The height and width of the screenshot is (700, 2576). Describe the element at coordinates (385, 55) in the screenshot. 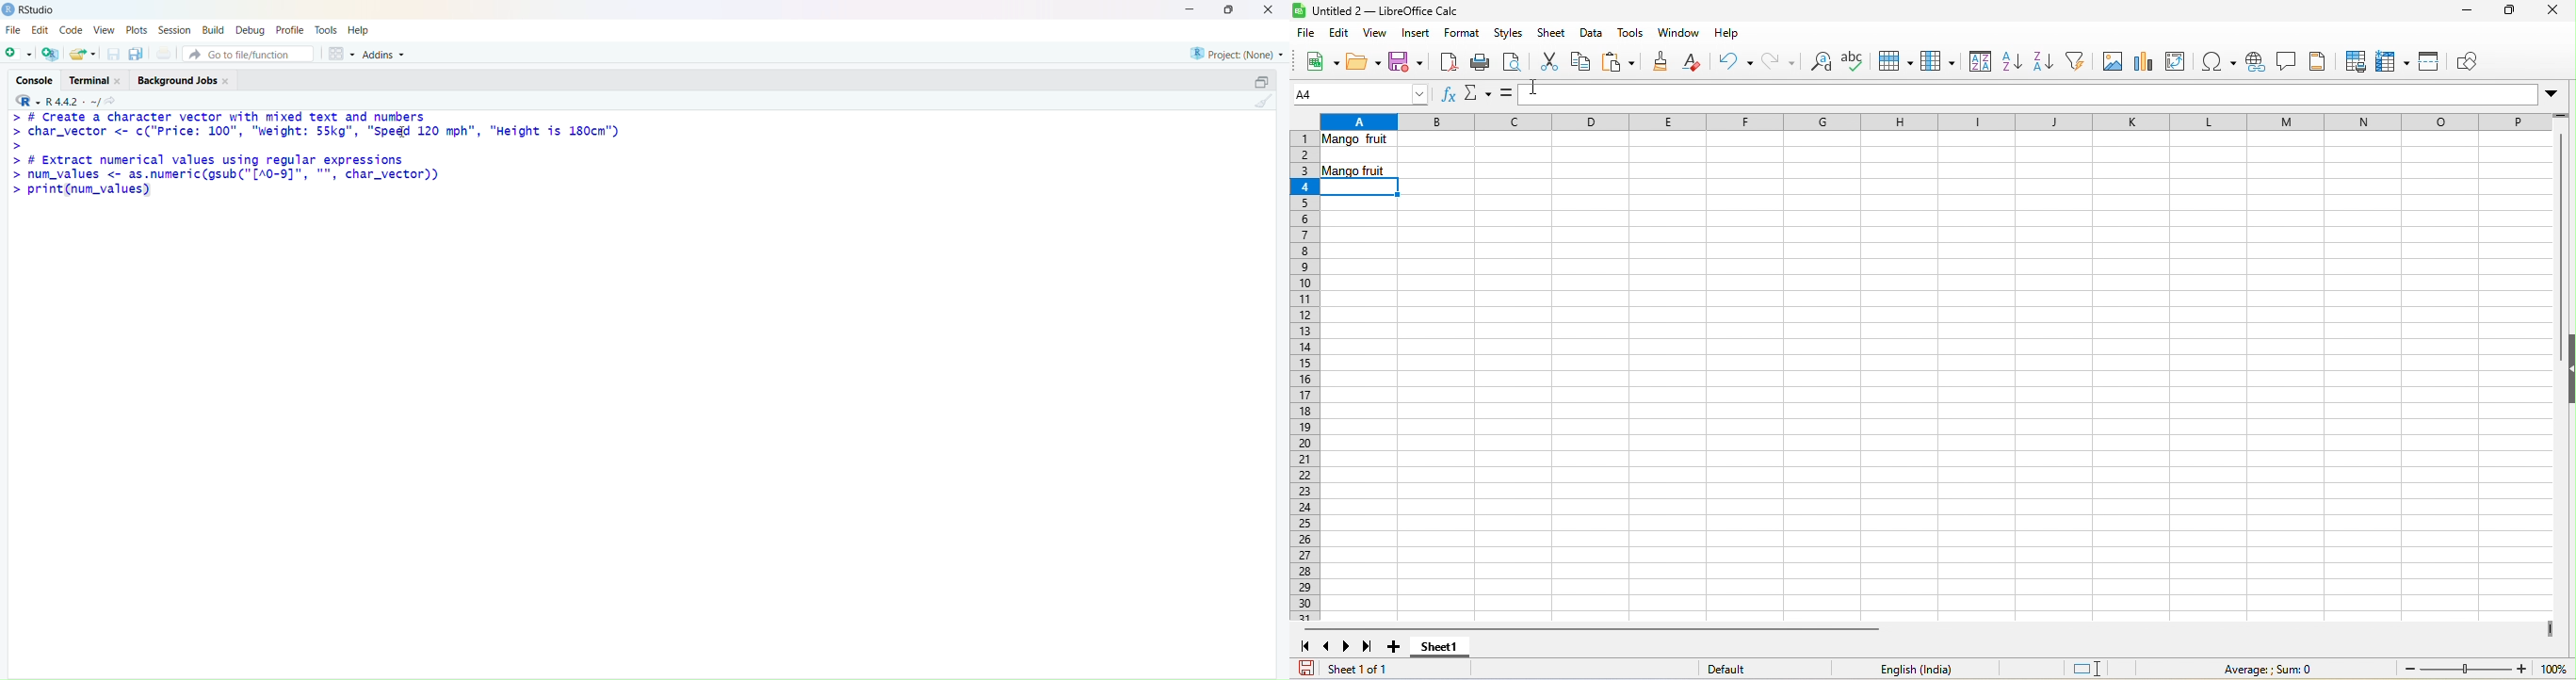

I see `Addins` at that location.